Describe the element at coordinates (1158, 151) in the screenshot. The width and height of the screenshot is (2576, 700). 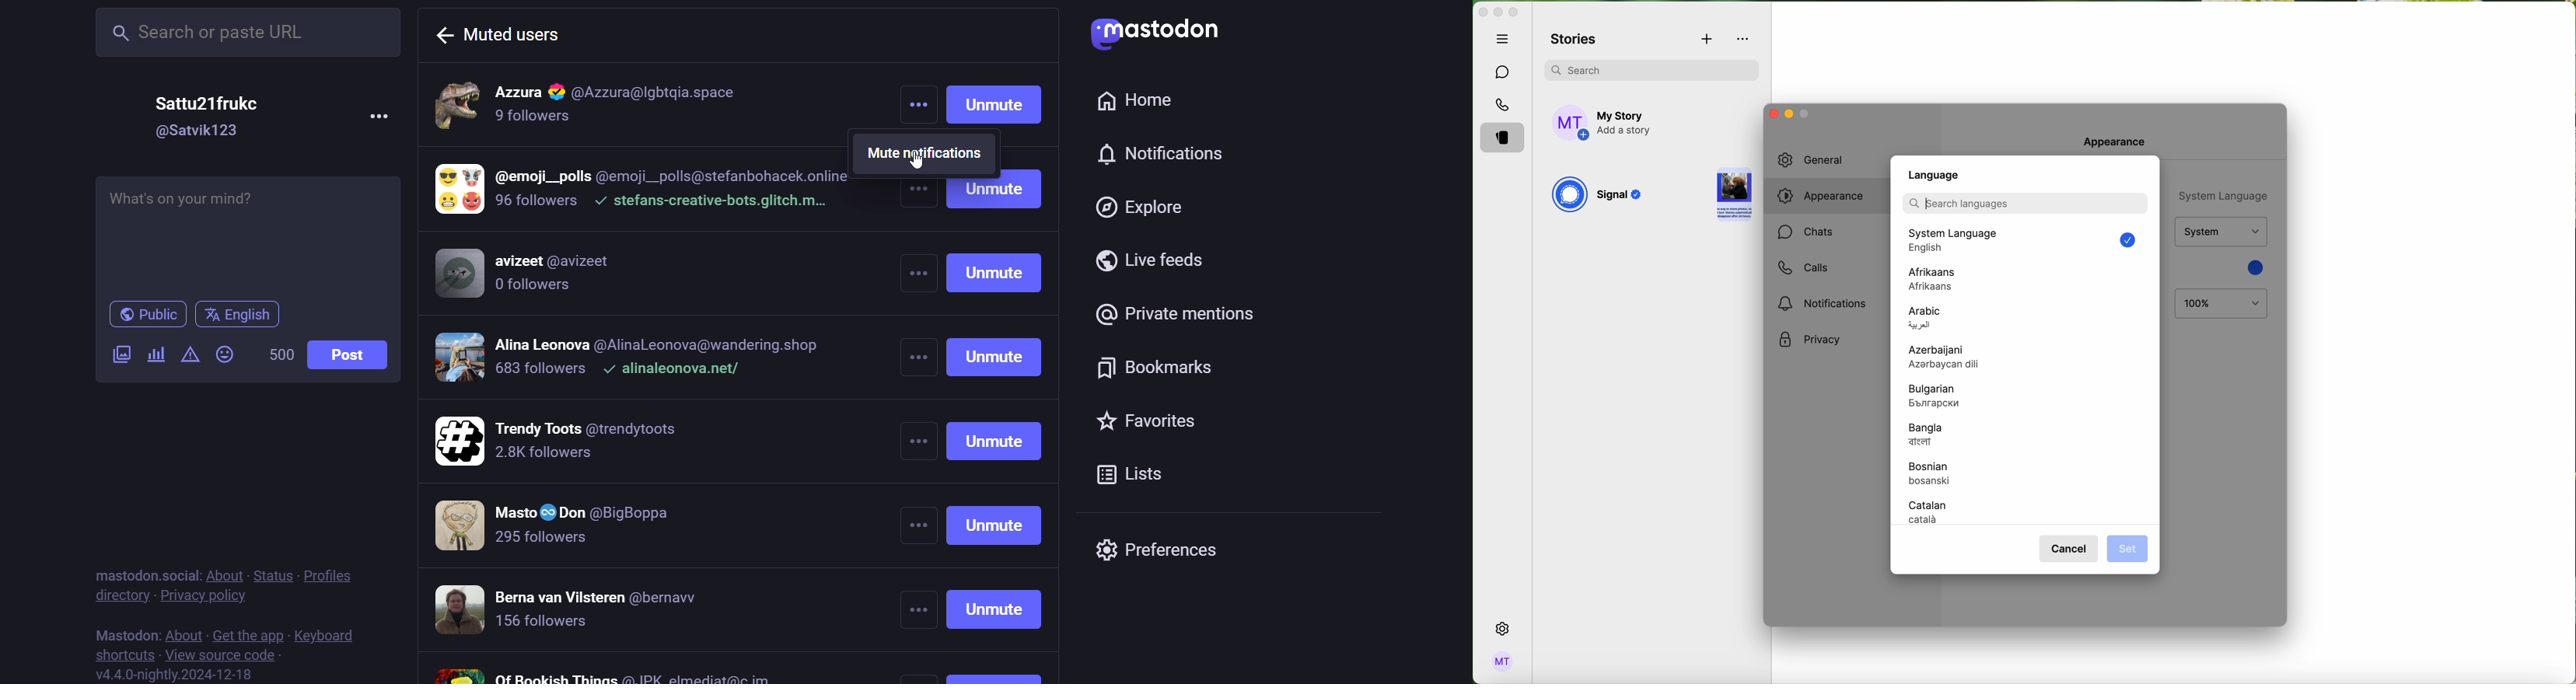
I see `notification` at that location.